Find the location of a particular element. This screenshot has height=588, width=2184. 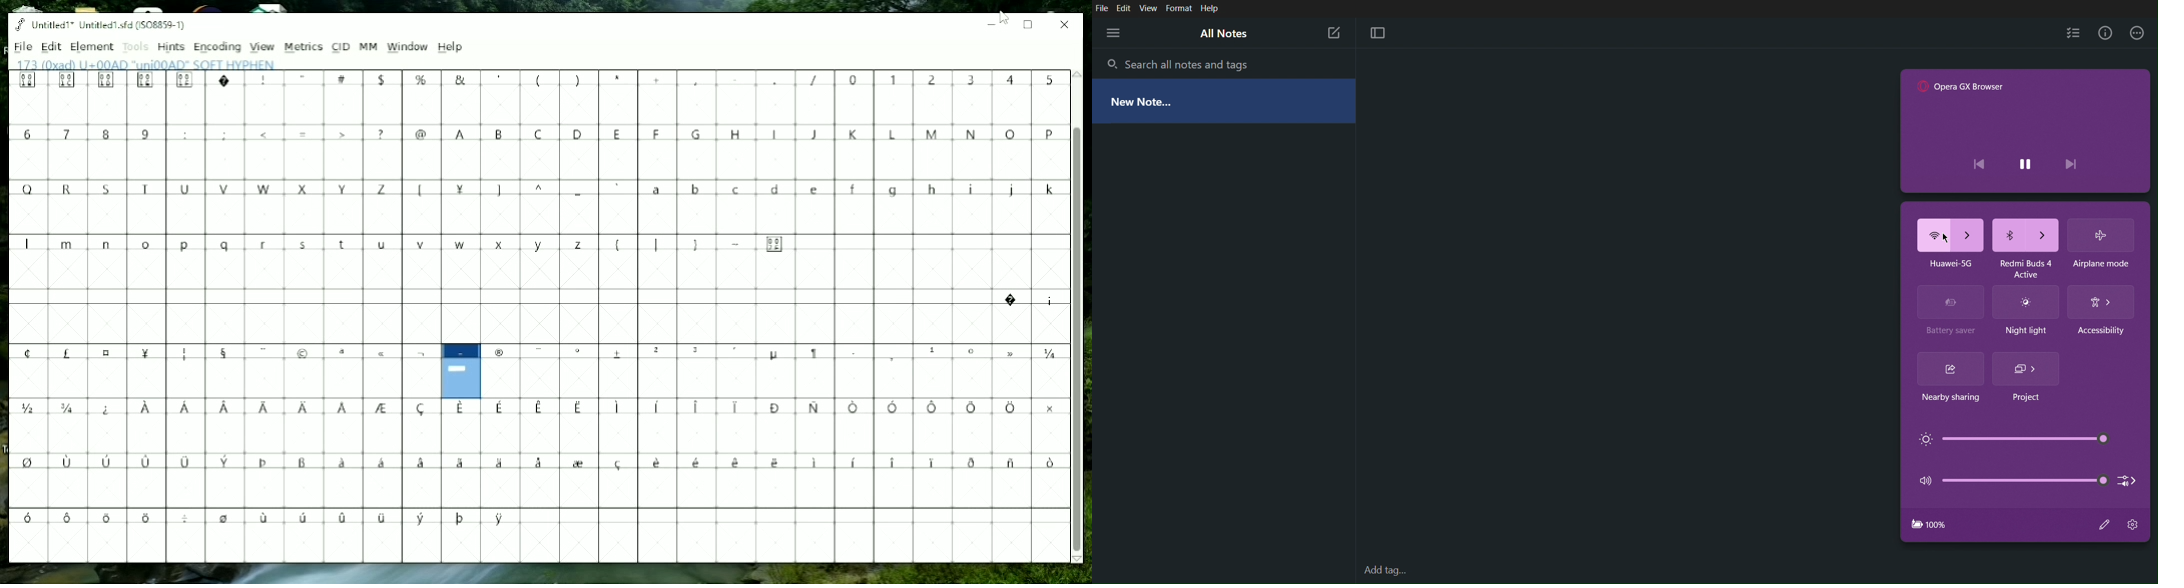

MM is located at coordinates (368, 46).